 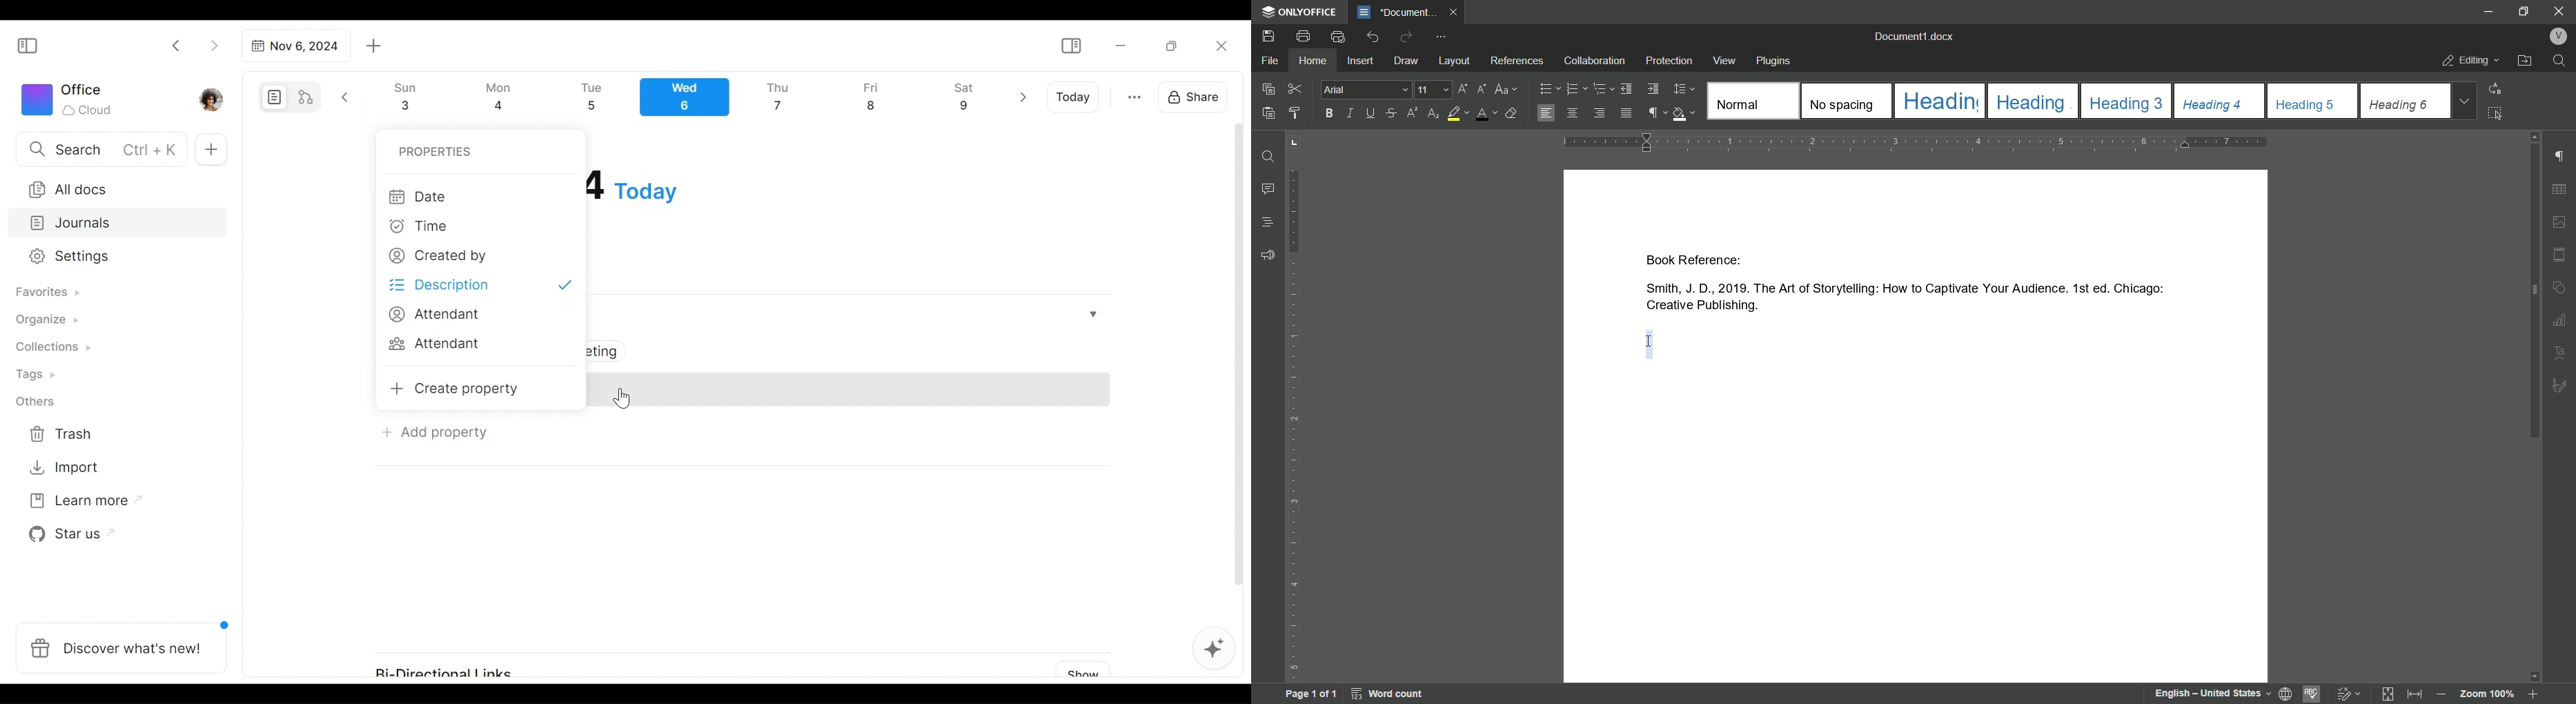 What do you see at coordinates (374, 46) in the screenshot?
I see `Add new tab` at bounding box center [374, 46].